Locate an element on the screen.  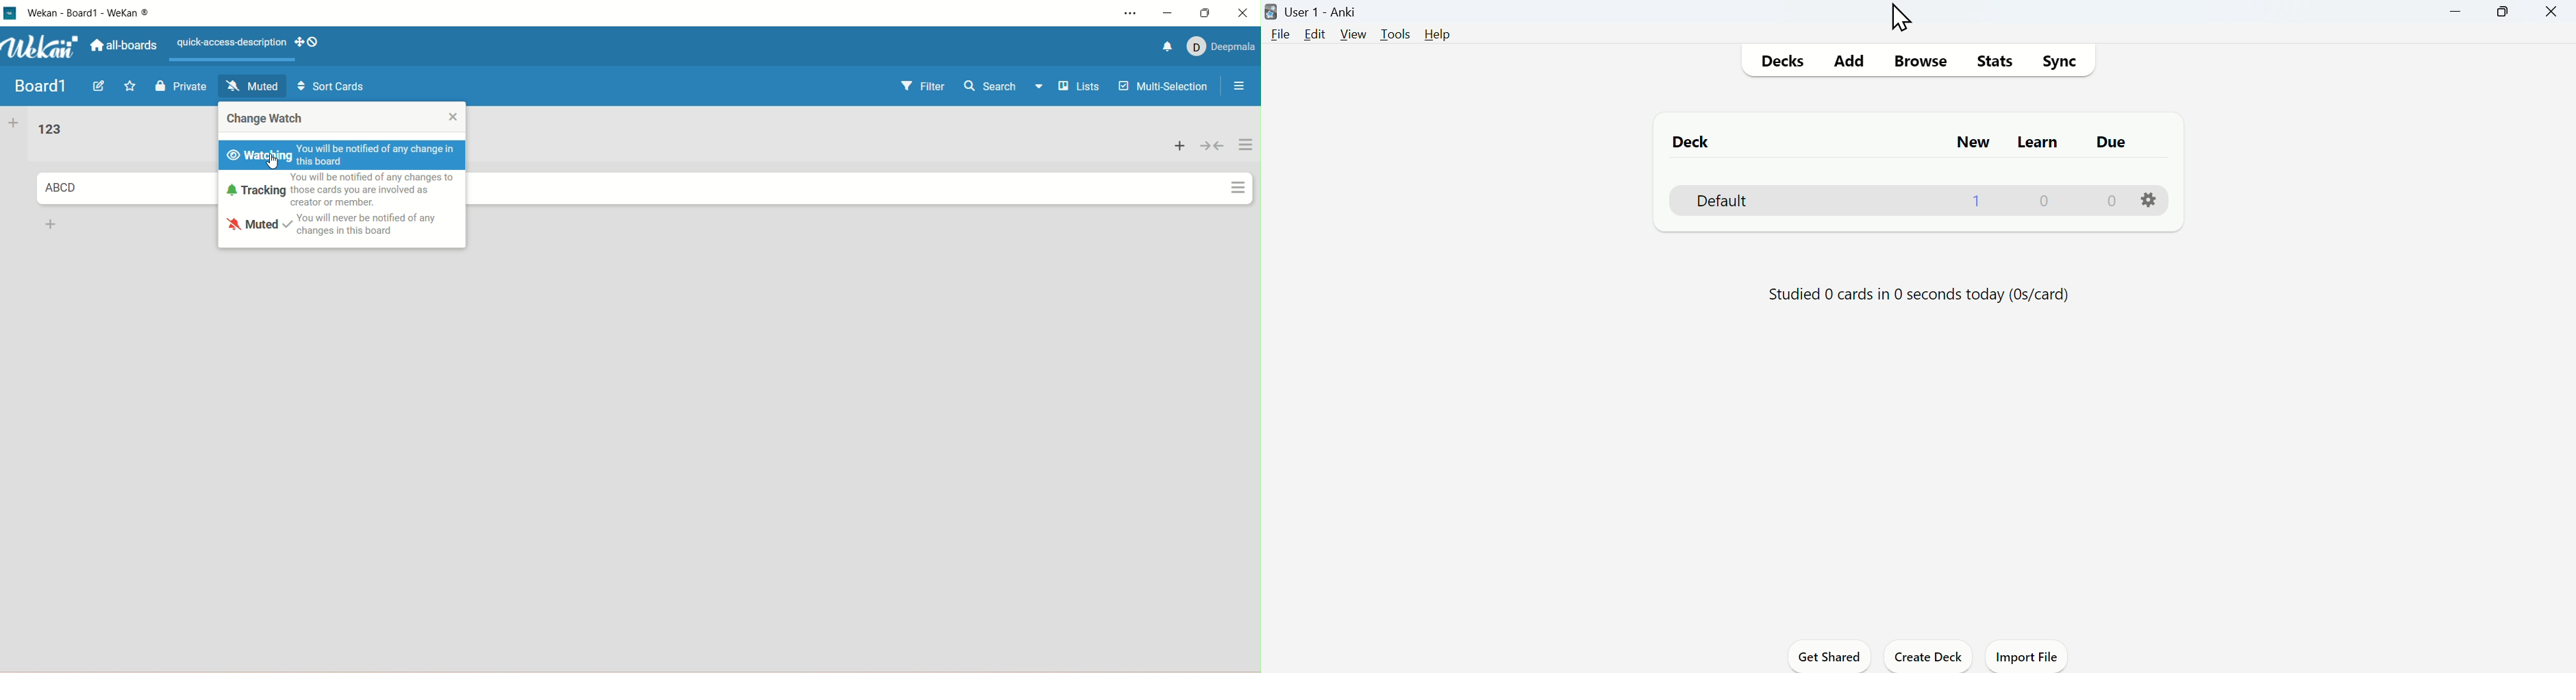
Browse is located at coordinates (1918, 59).